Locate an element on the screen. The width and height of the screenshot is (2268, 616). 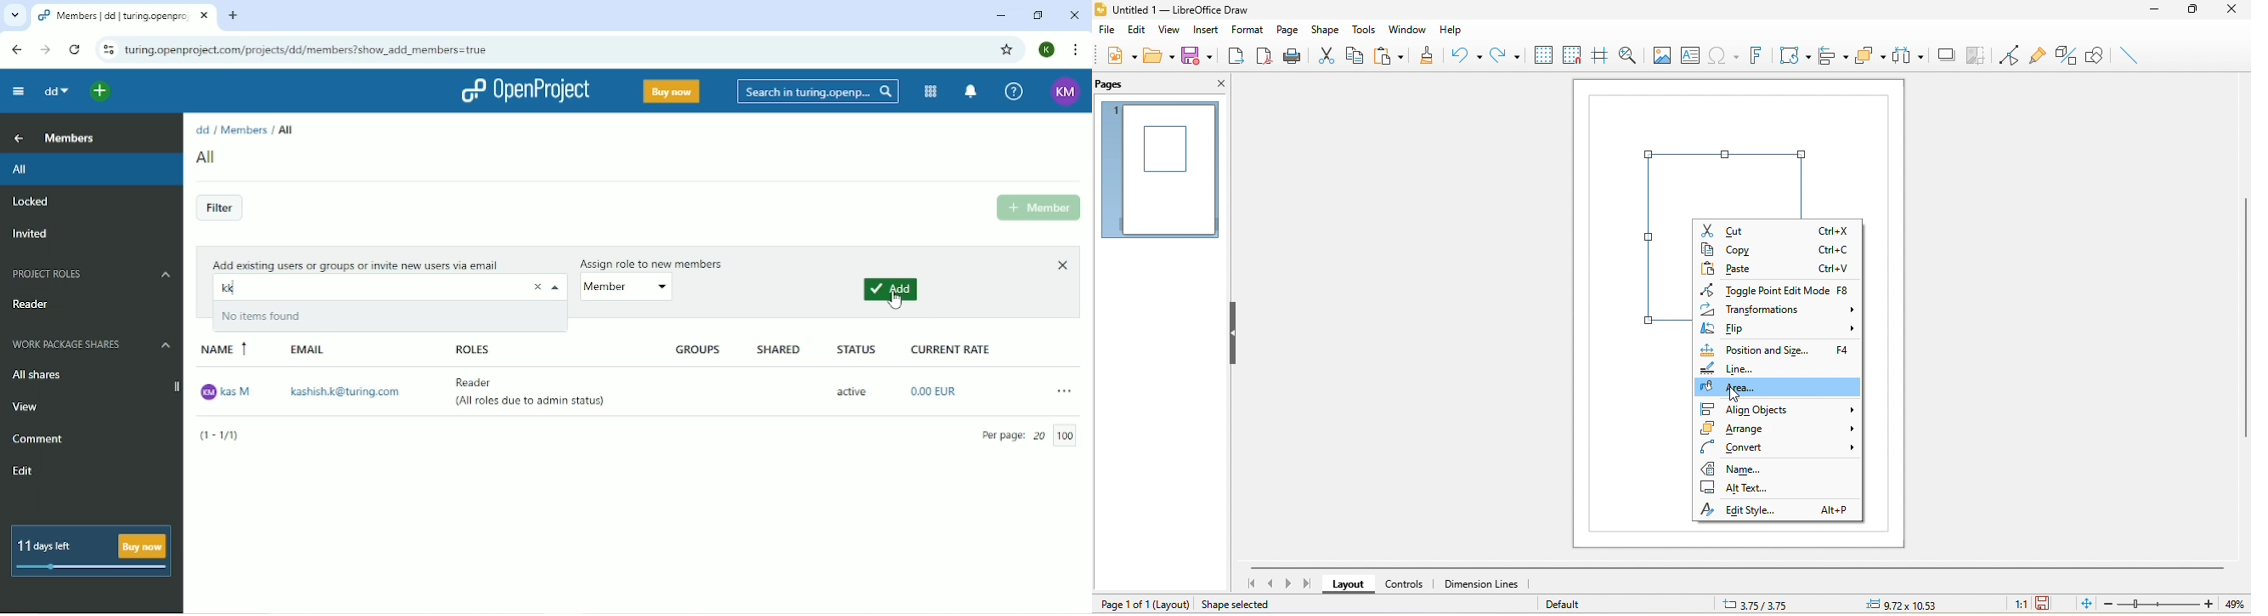
align object is located at coordinates (1831, 56).